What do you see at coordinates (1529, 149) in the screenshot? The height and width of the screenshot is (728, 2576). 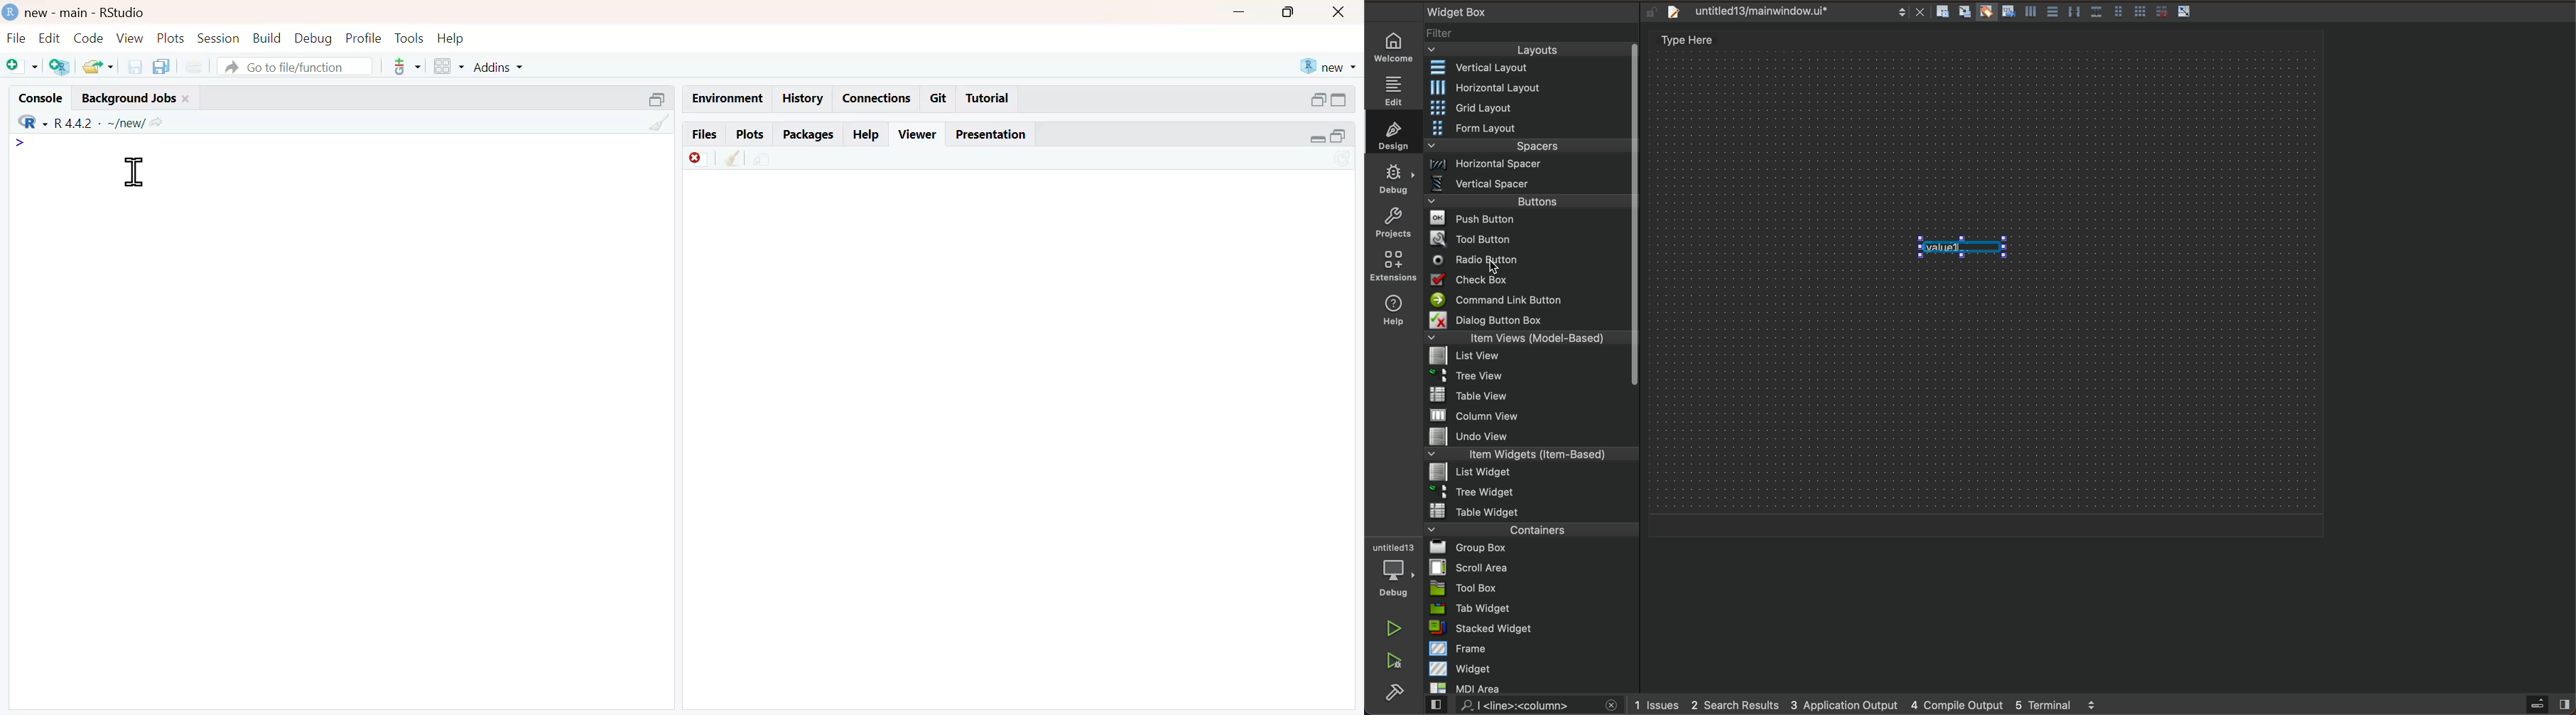 I see `spacers` at bounding box center [1529, 149].